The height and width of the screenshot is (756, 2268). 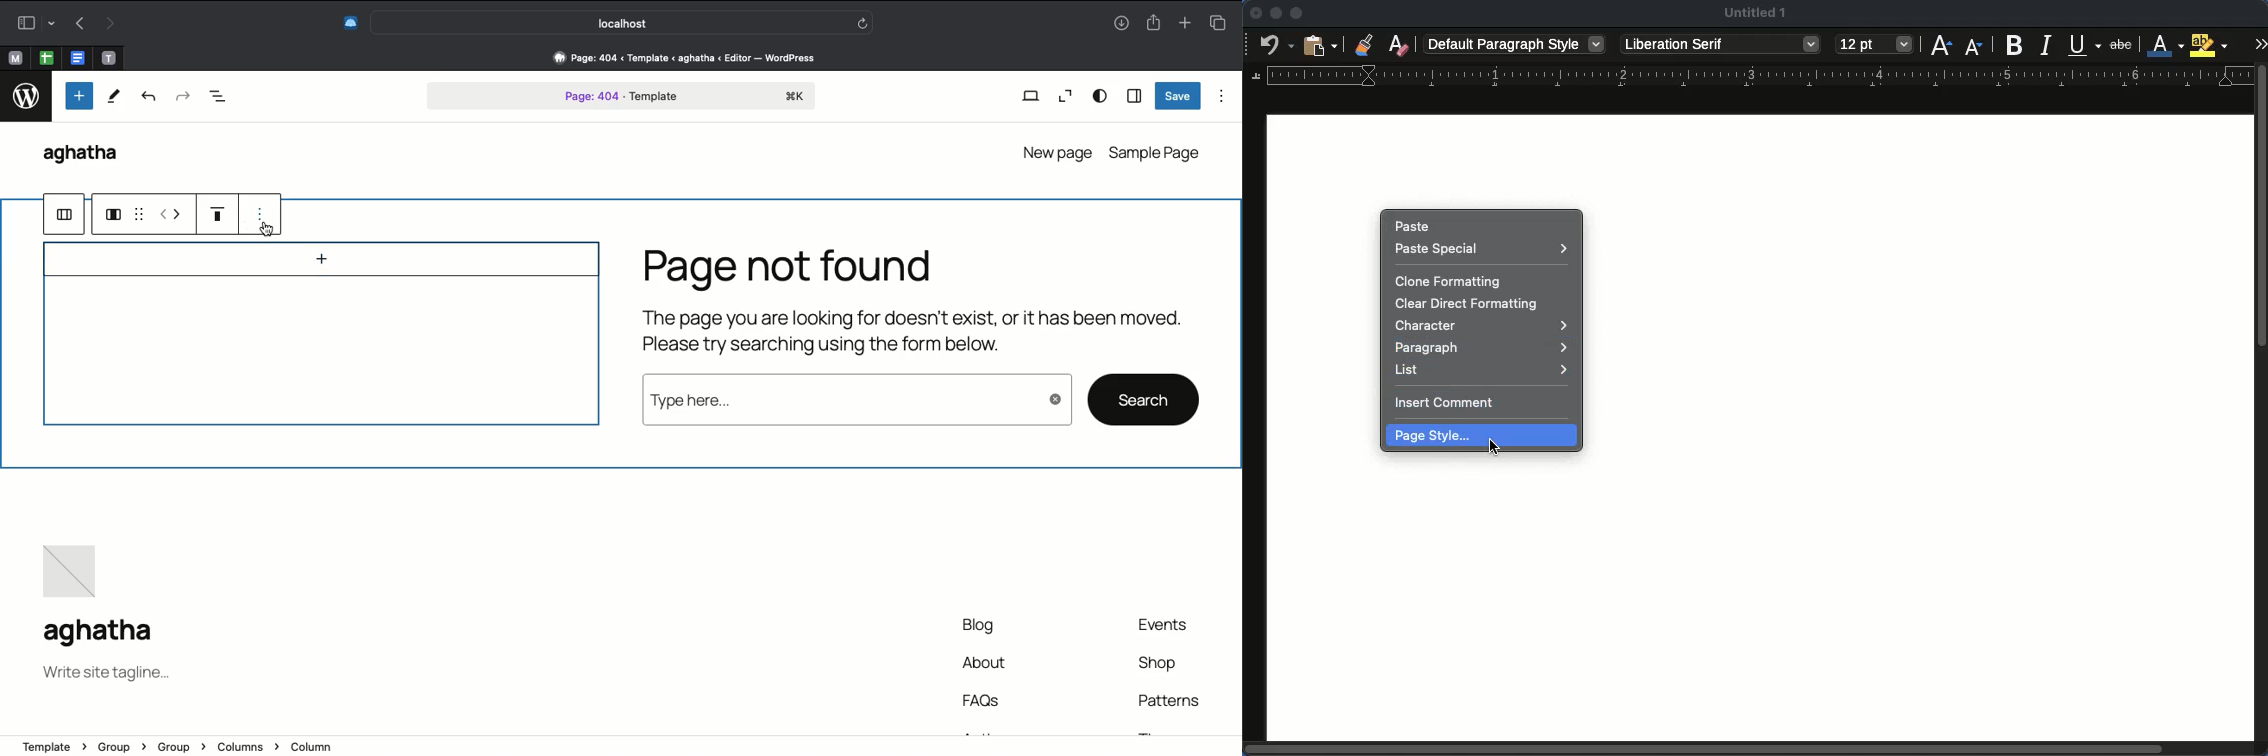 What do you see at coordinates (1235, 295) in the screenshot?
I see `Scrollbar` at bounding box center [1235, 295].